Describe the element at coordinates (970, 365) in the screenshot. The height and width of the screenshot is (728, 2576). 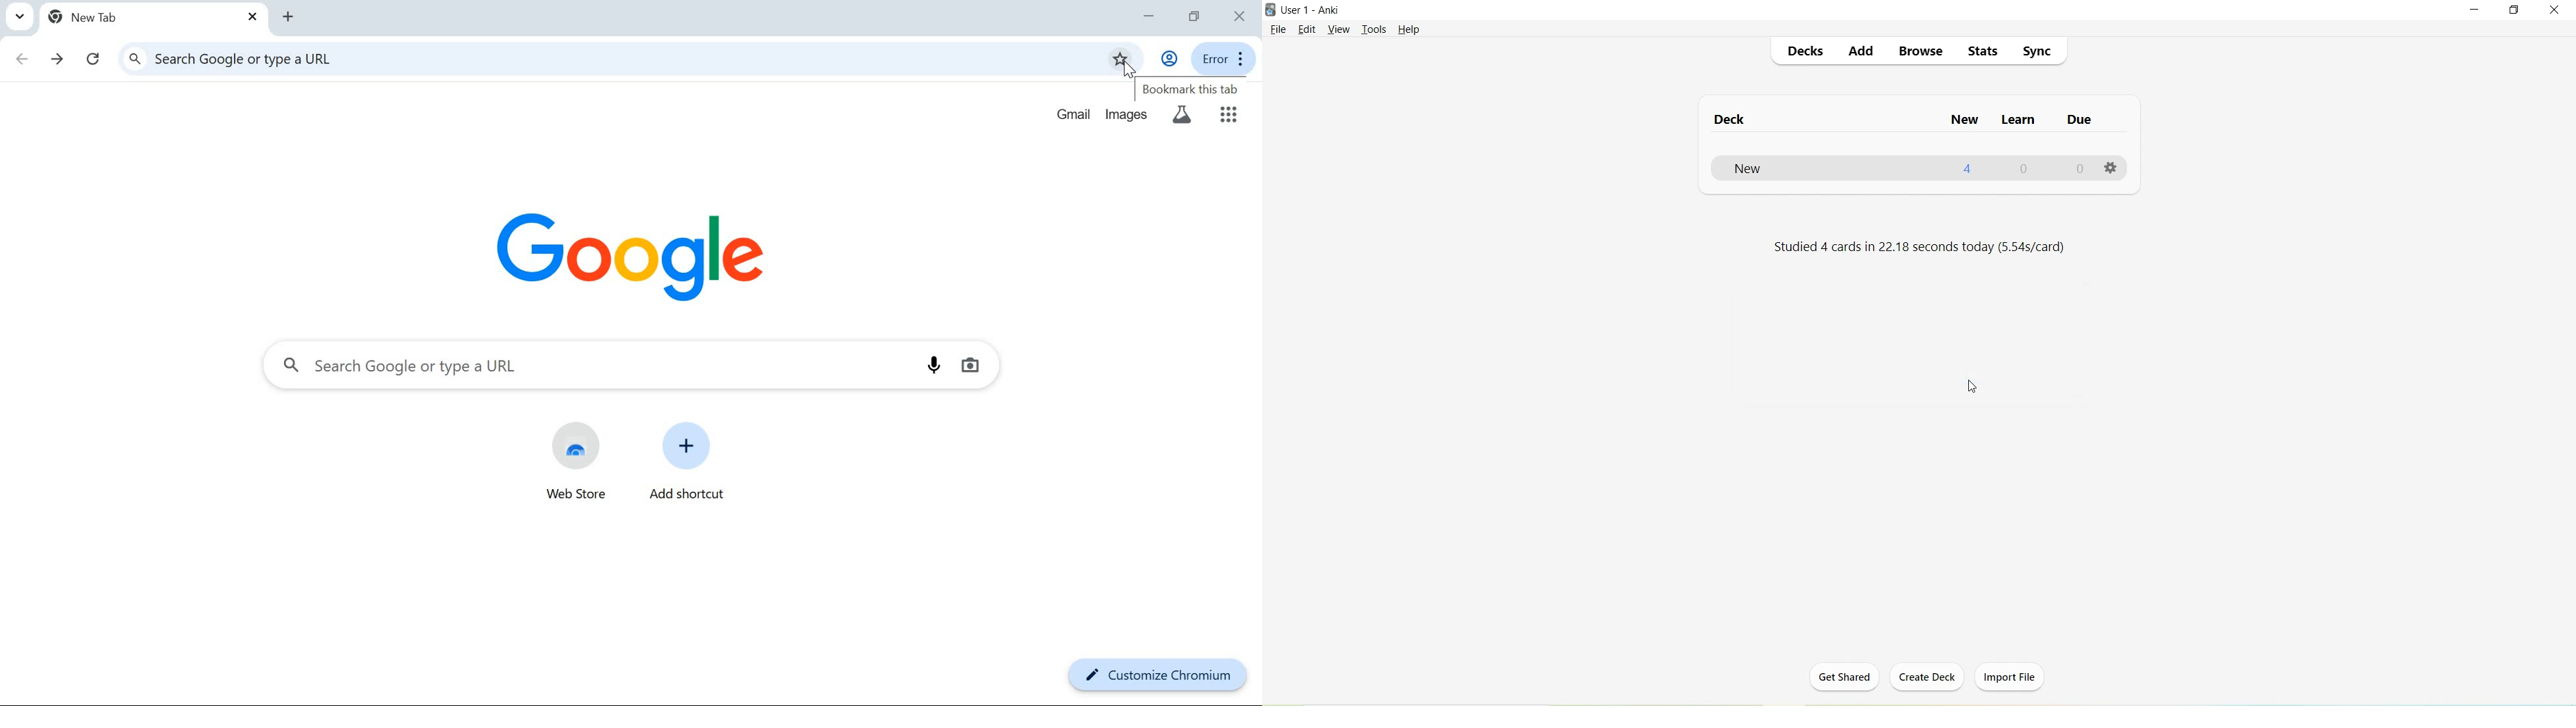
I see `image search` at that location.